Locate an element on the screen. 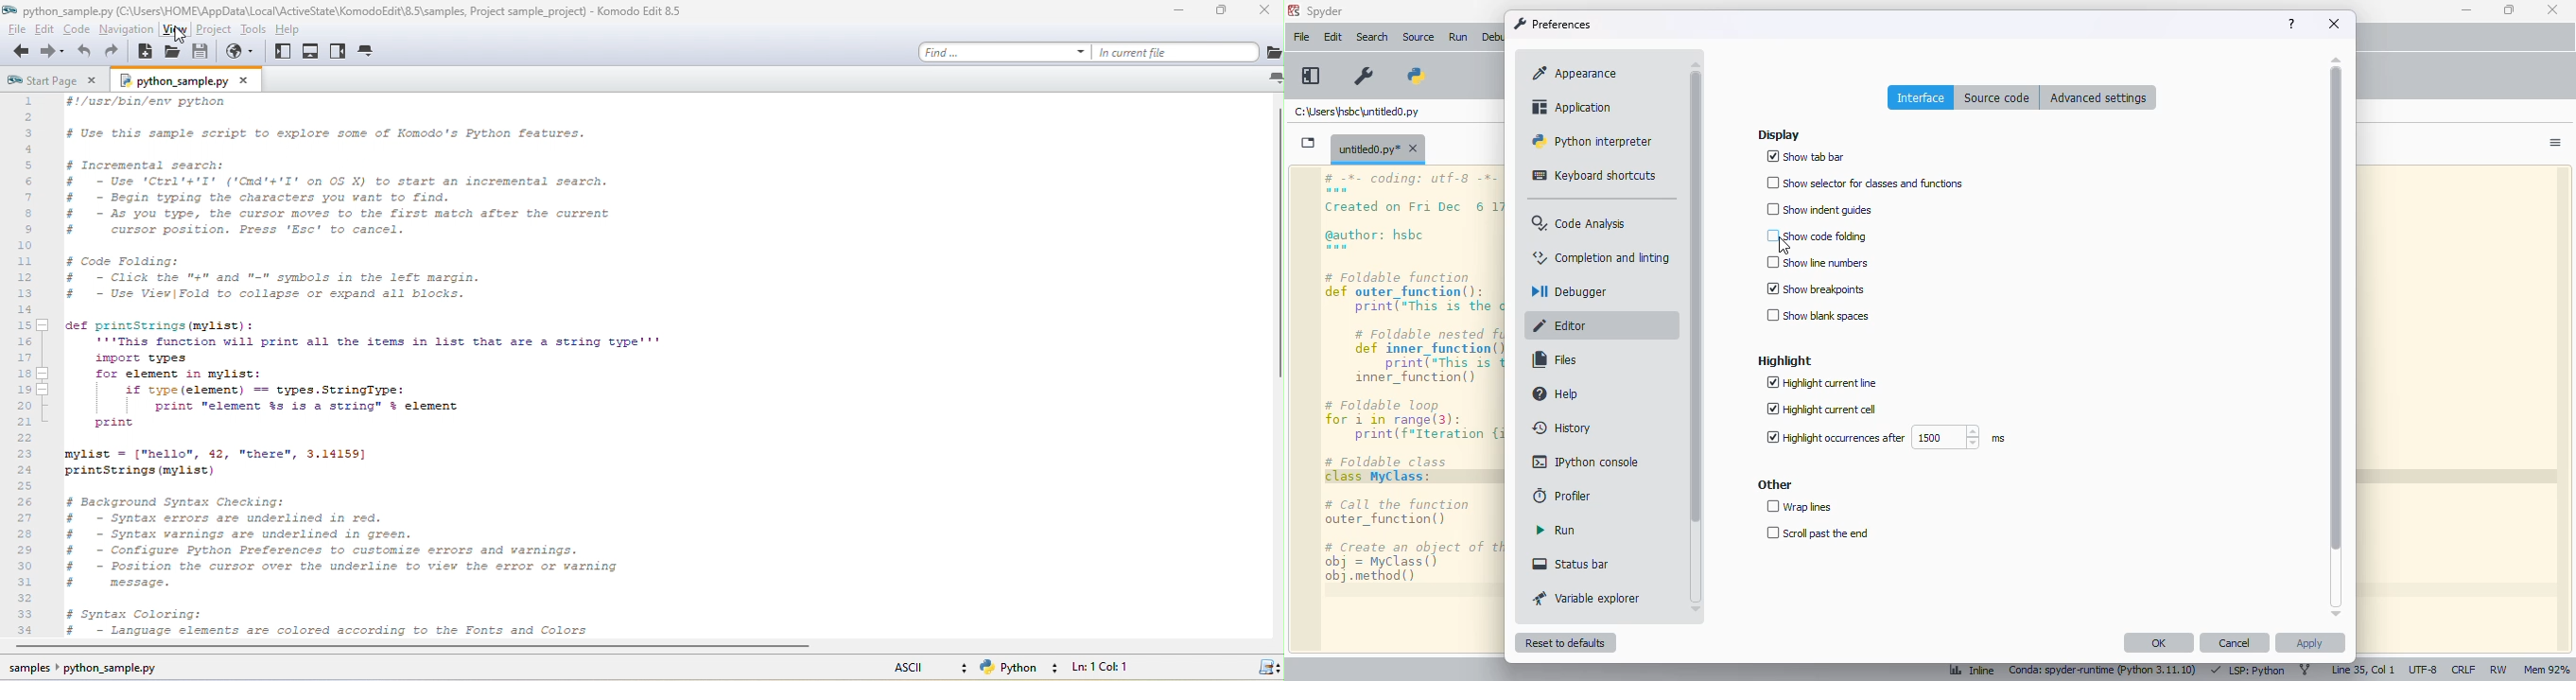 The image size is (2576, 700). vertical scroll bar is located at coordinates (2337, 309).